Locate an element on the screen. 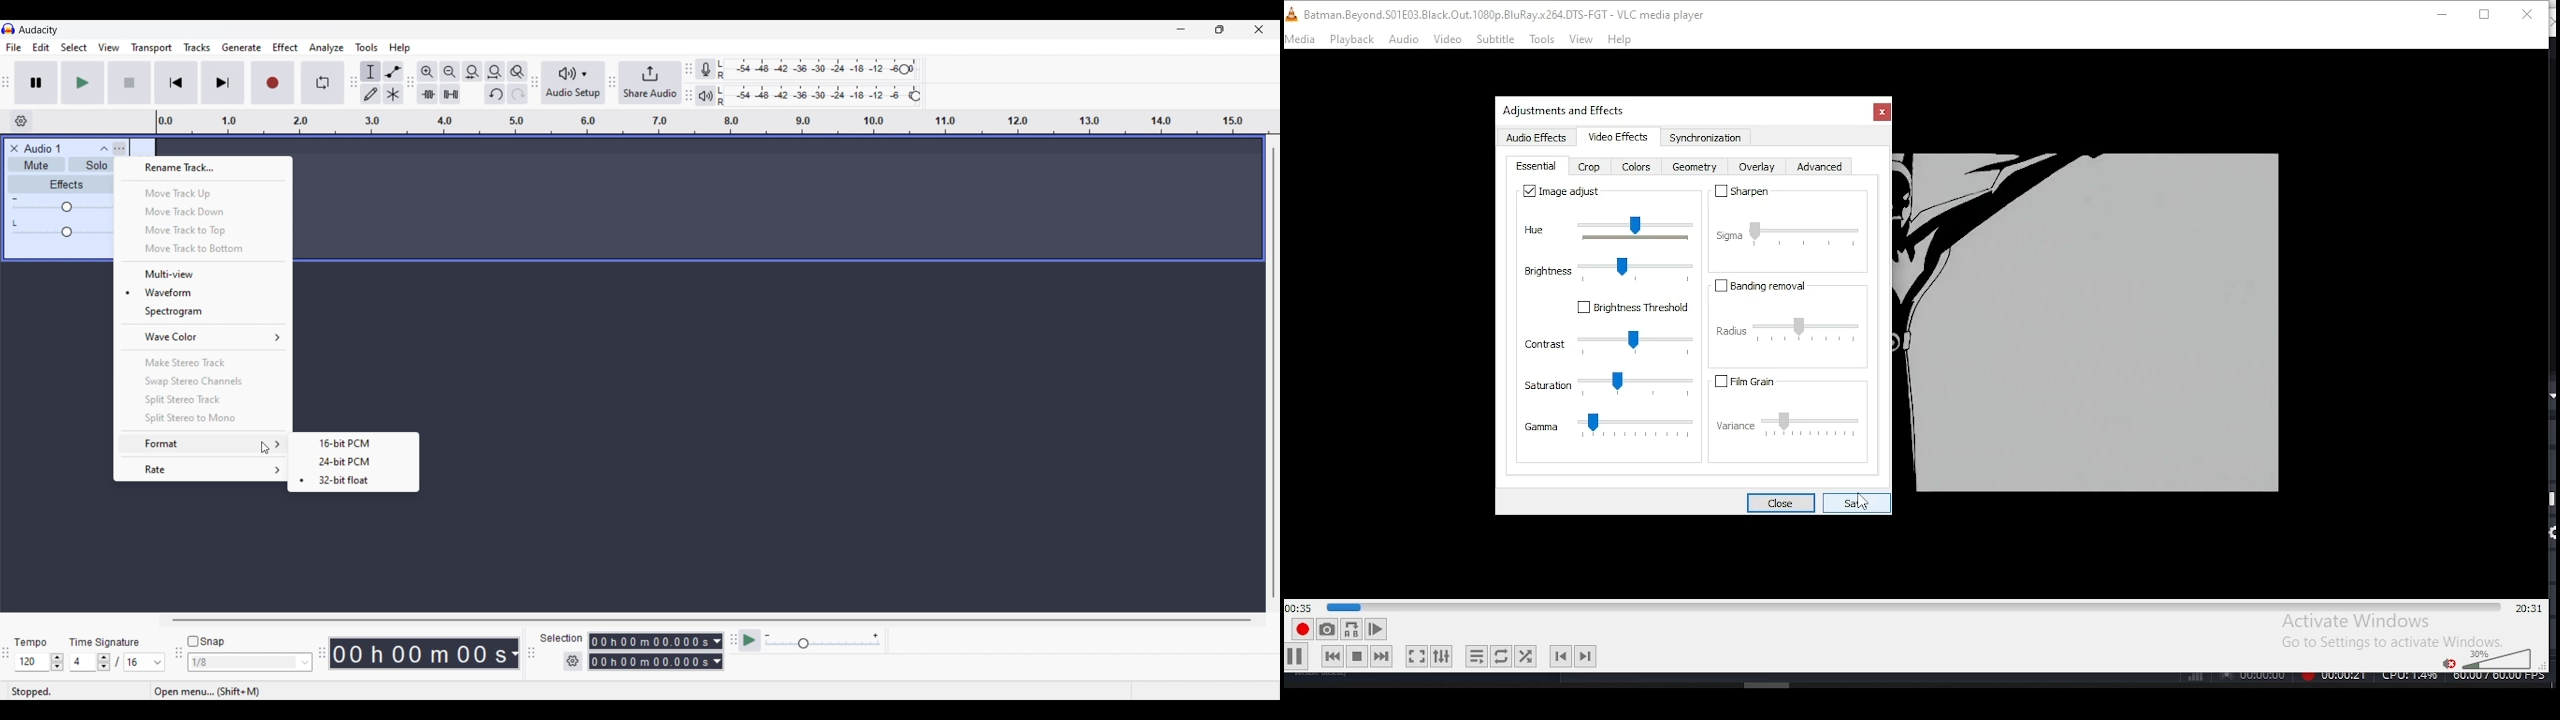  Analyze menu is located at coordinates (327, 47).